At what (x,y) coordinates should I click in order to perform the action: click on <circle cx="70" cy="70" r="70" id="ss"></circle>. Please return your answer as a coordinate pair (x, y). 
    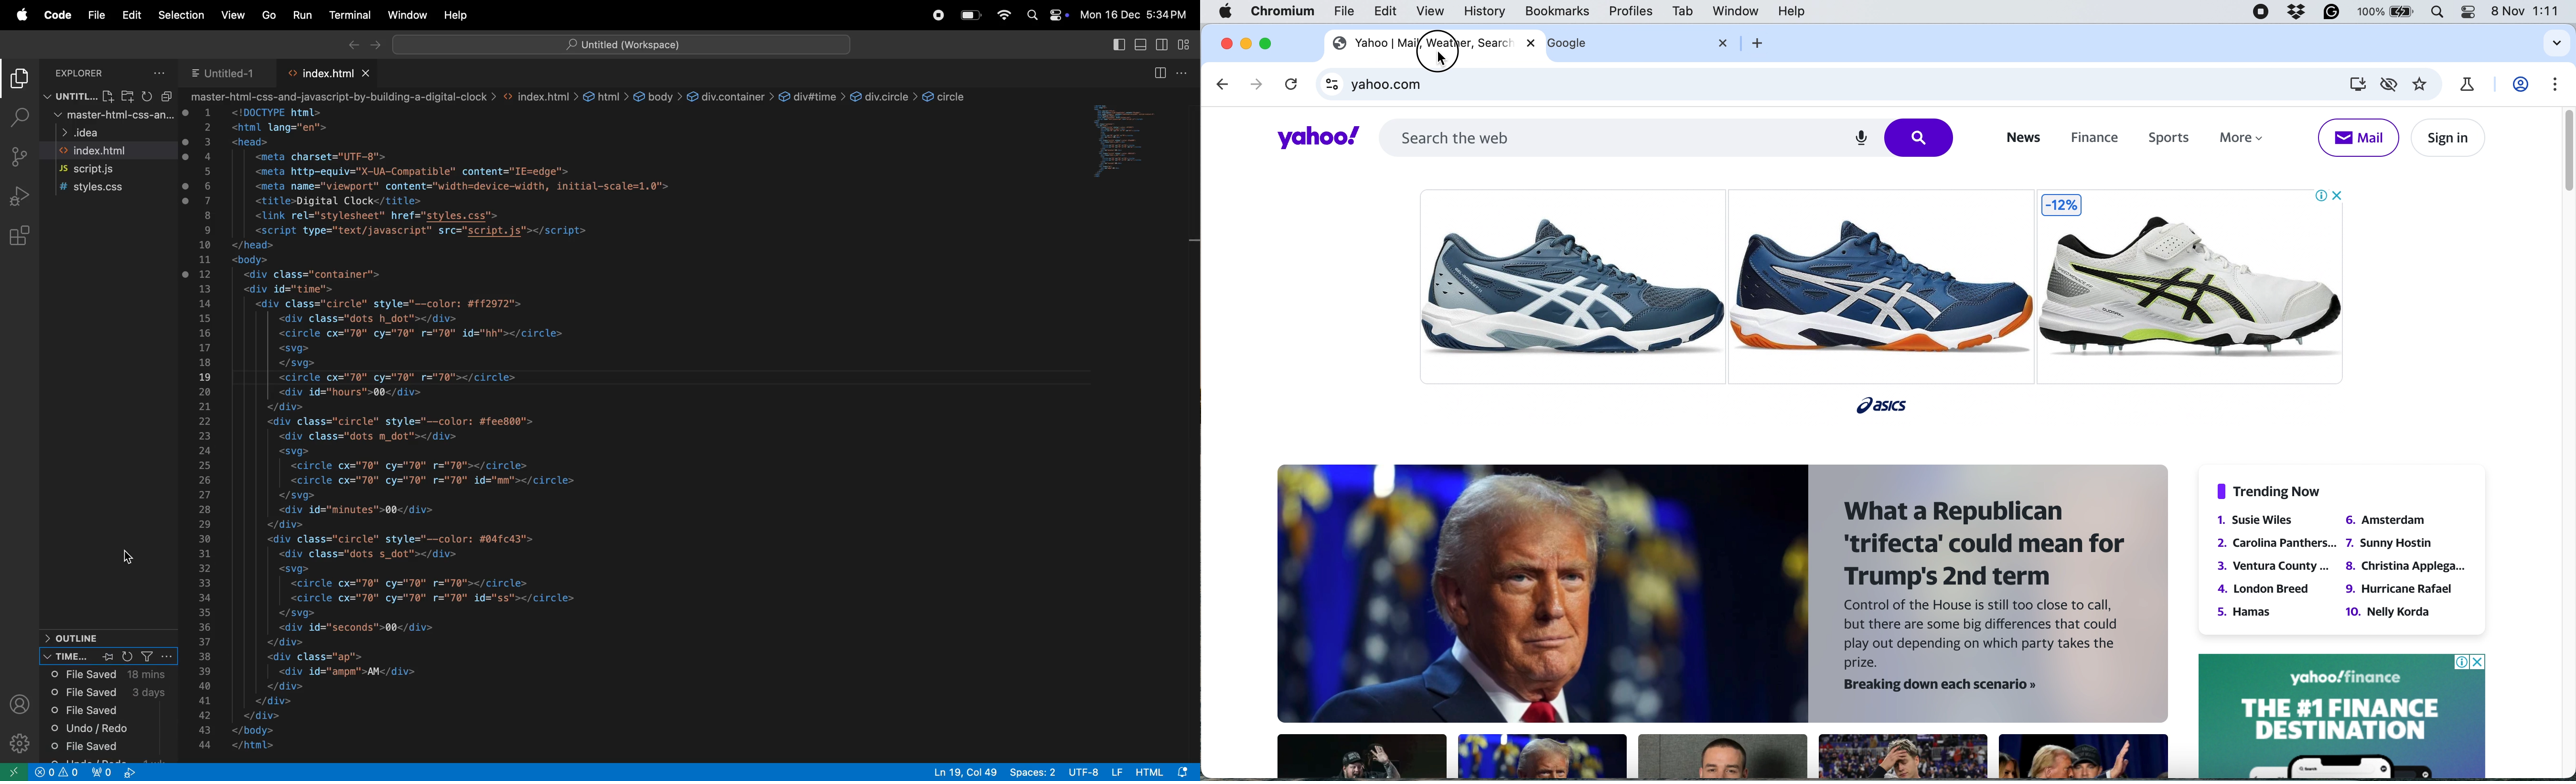
    Looking at the image, I should click on (434, 598).